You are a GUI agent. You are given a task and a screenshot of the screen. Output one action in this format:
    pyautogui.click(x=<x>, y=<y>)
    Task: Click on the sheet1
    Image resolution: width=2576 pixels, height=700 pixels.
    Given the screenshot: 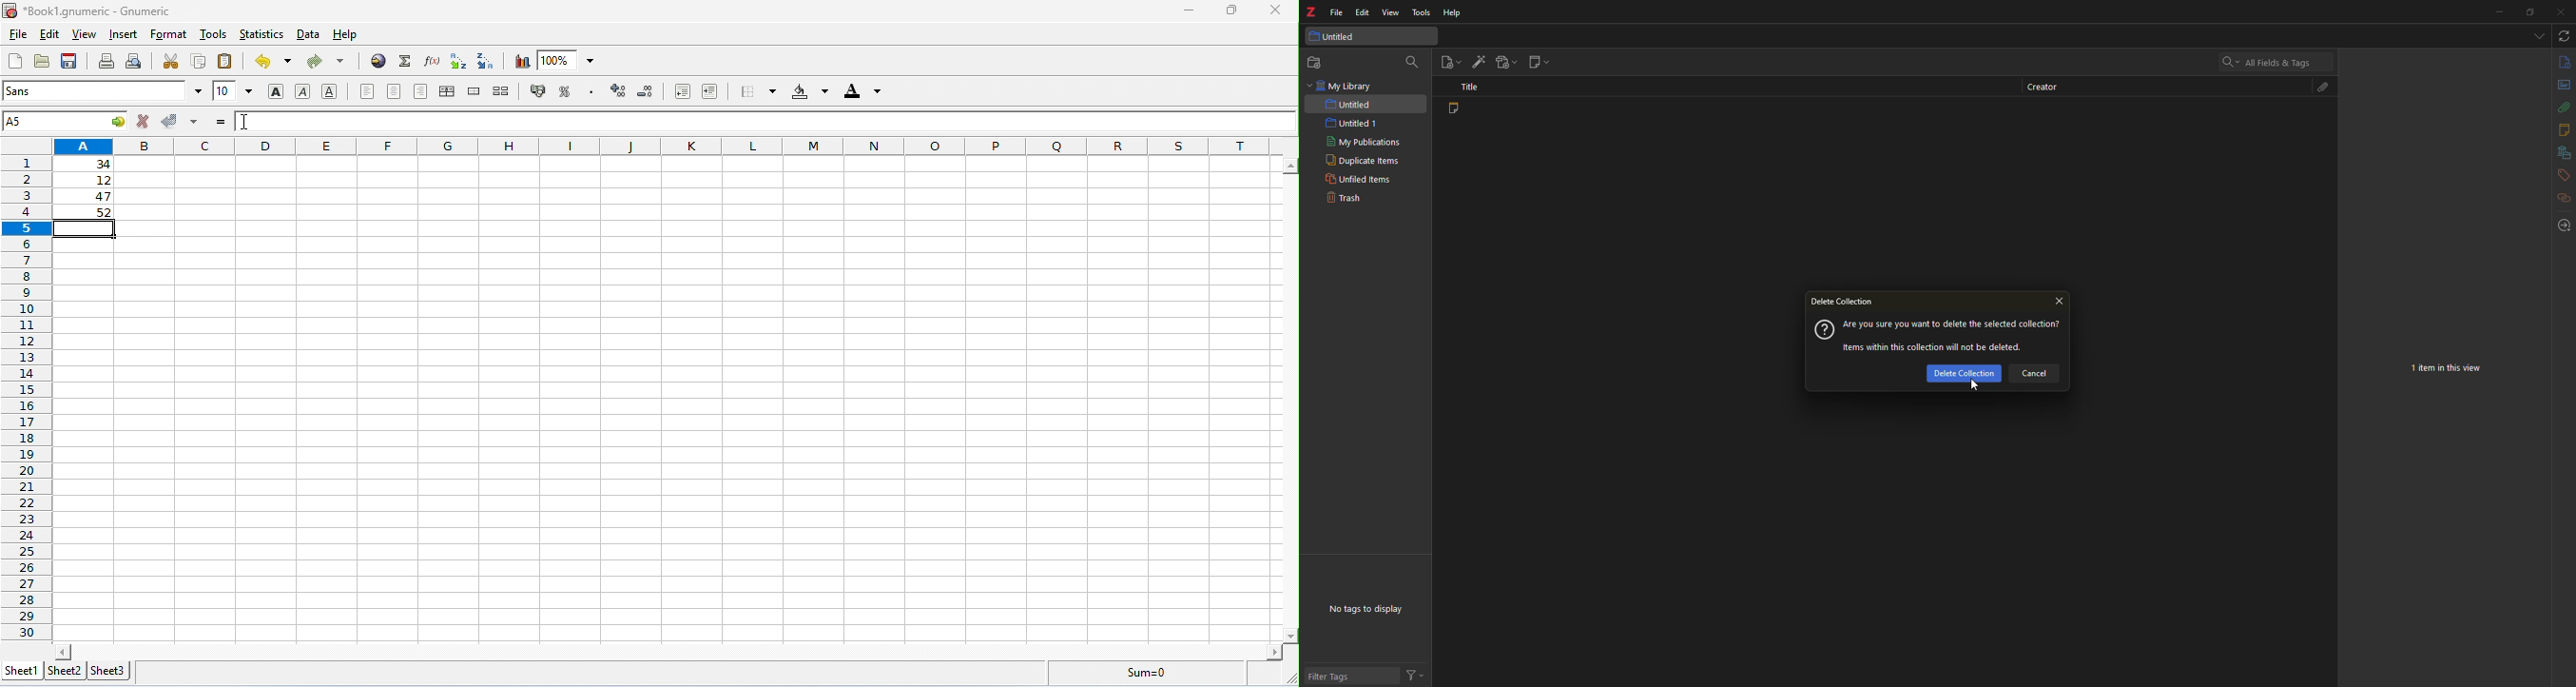 What is the action you would take?
    pyautogui.click(x=24, y=671)
    